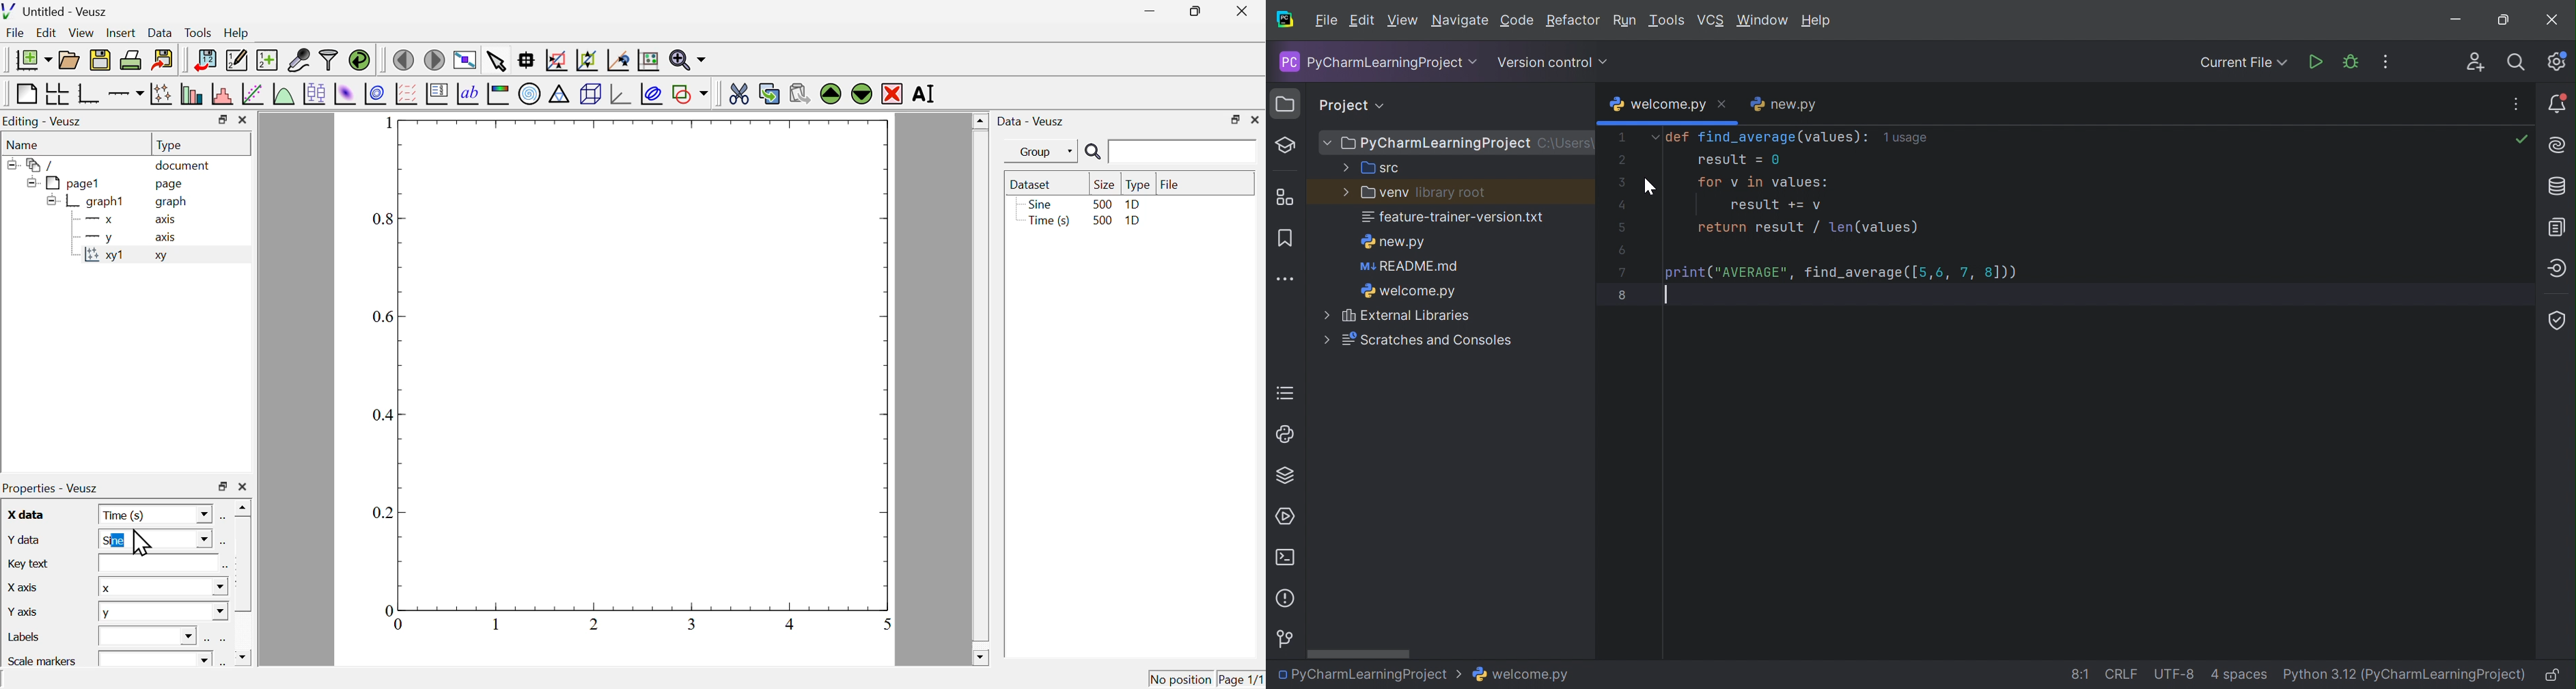 Image resolution: width=2576 pixels, height=700 pixels. Describe the element at coordinates (1286, 280) in the screenshot. I see `More tool windows` at that location.